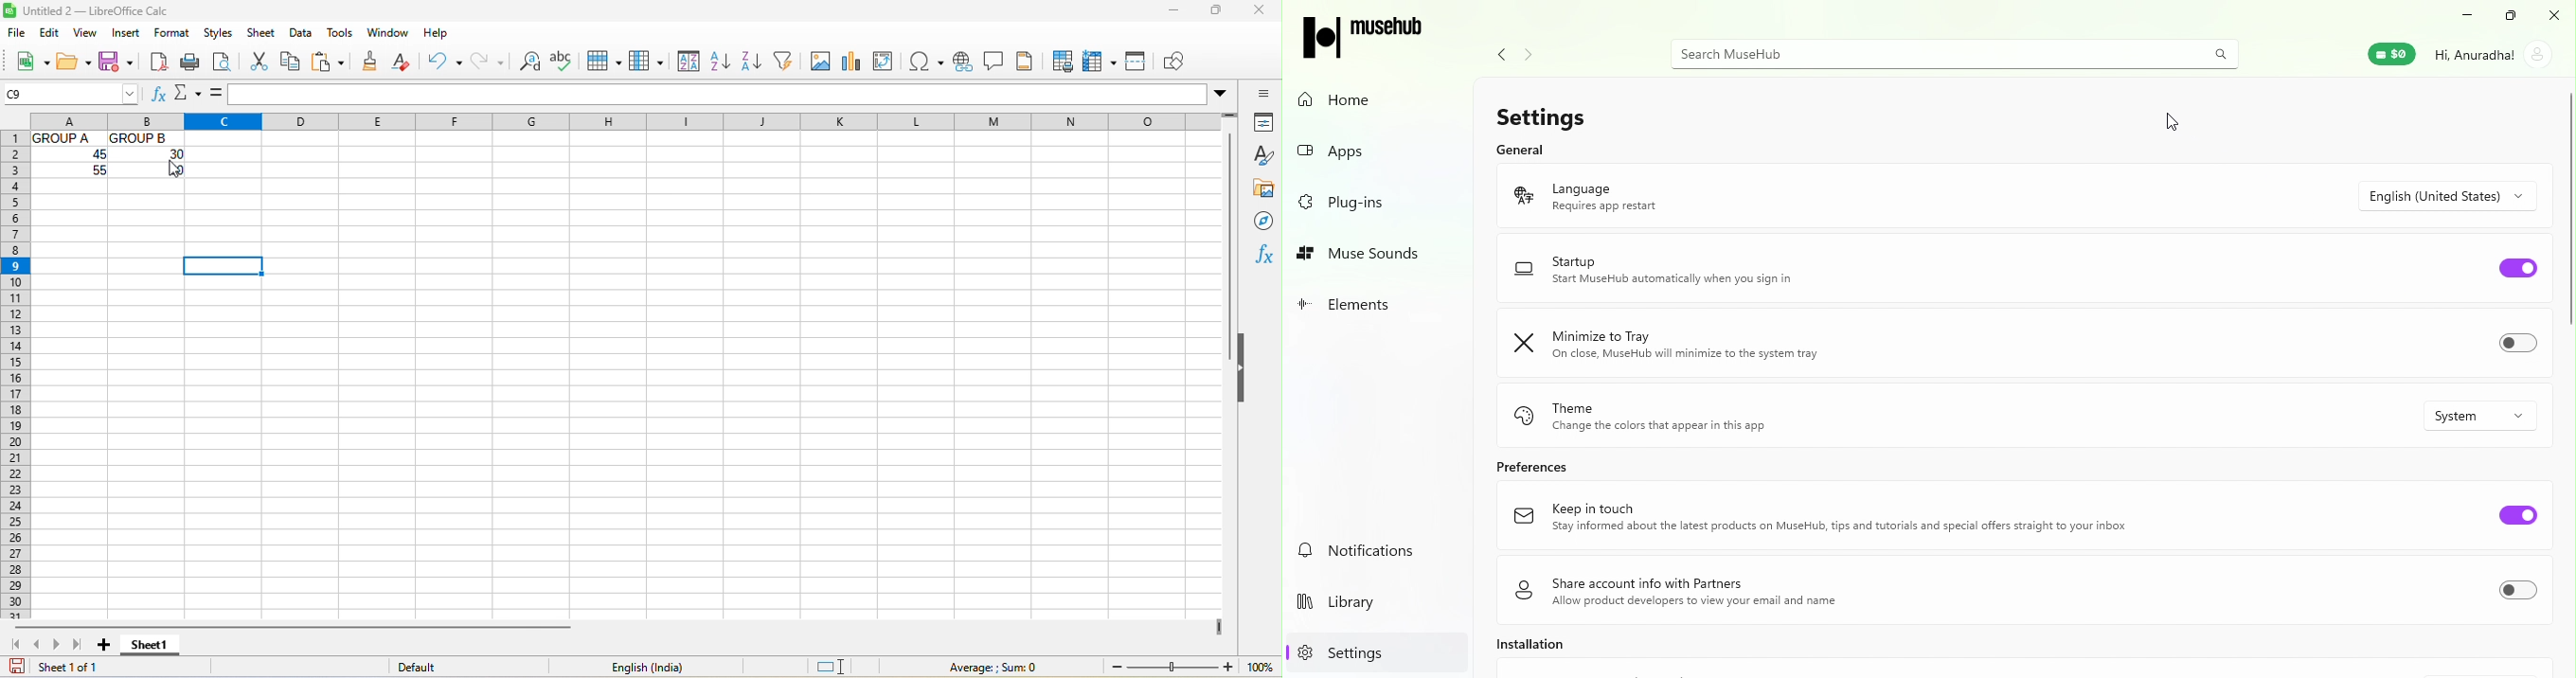 This screenshot has height=700, width=2576. What do you see at coordinates (390, 34) in the screenshot?
I see `window` at bounding box center [390, 34].